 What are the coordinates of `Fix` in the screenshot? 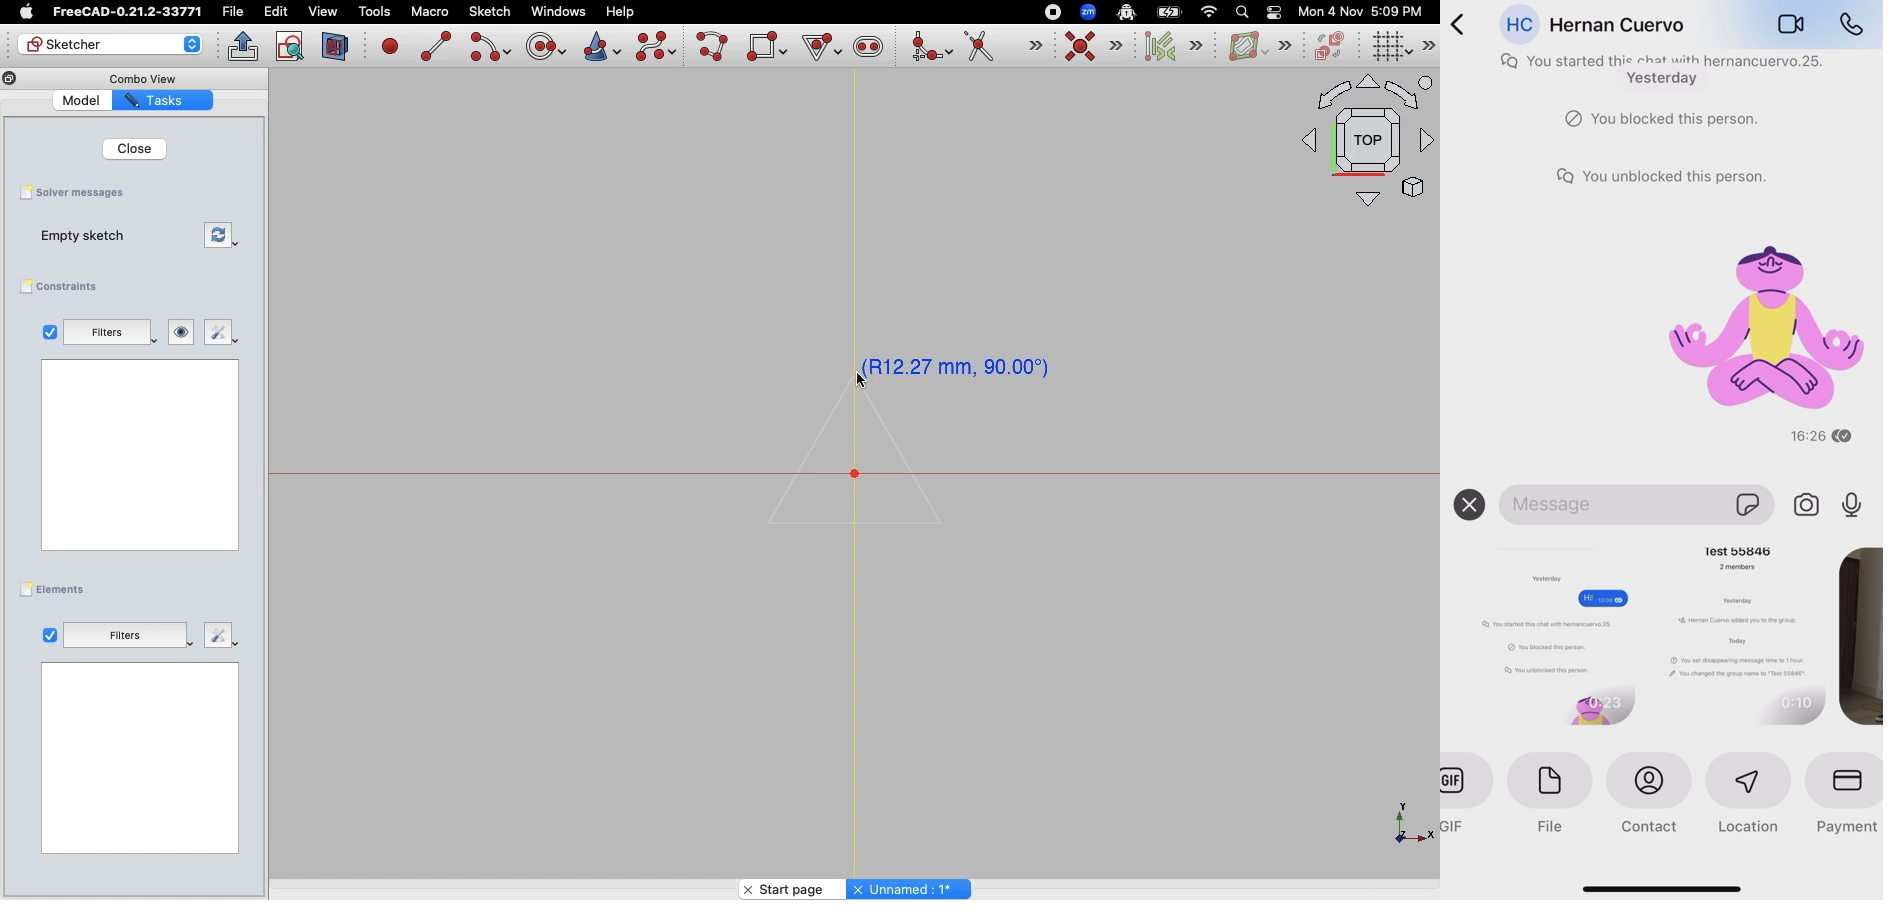 It's located at (217, 635).